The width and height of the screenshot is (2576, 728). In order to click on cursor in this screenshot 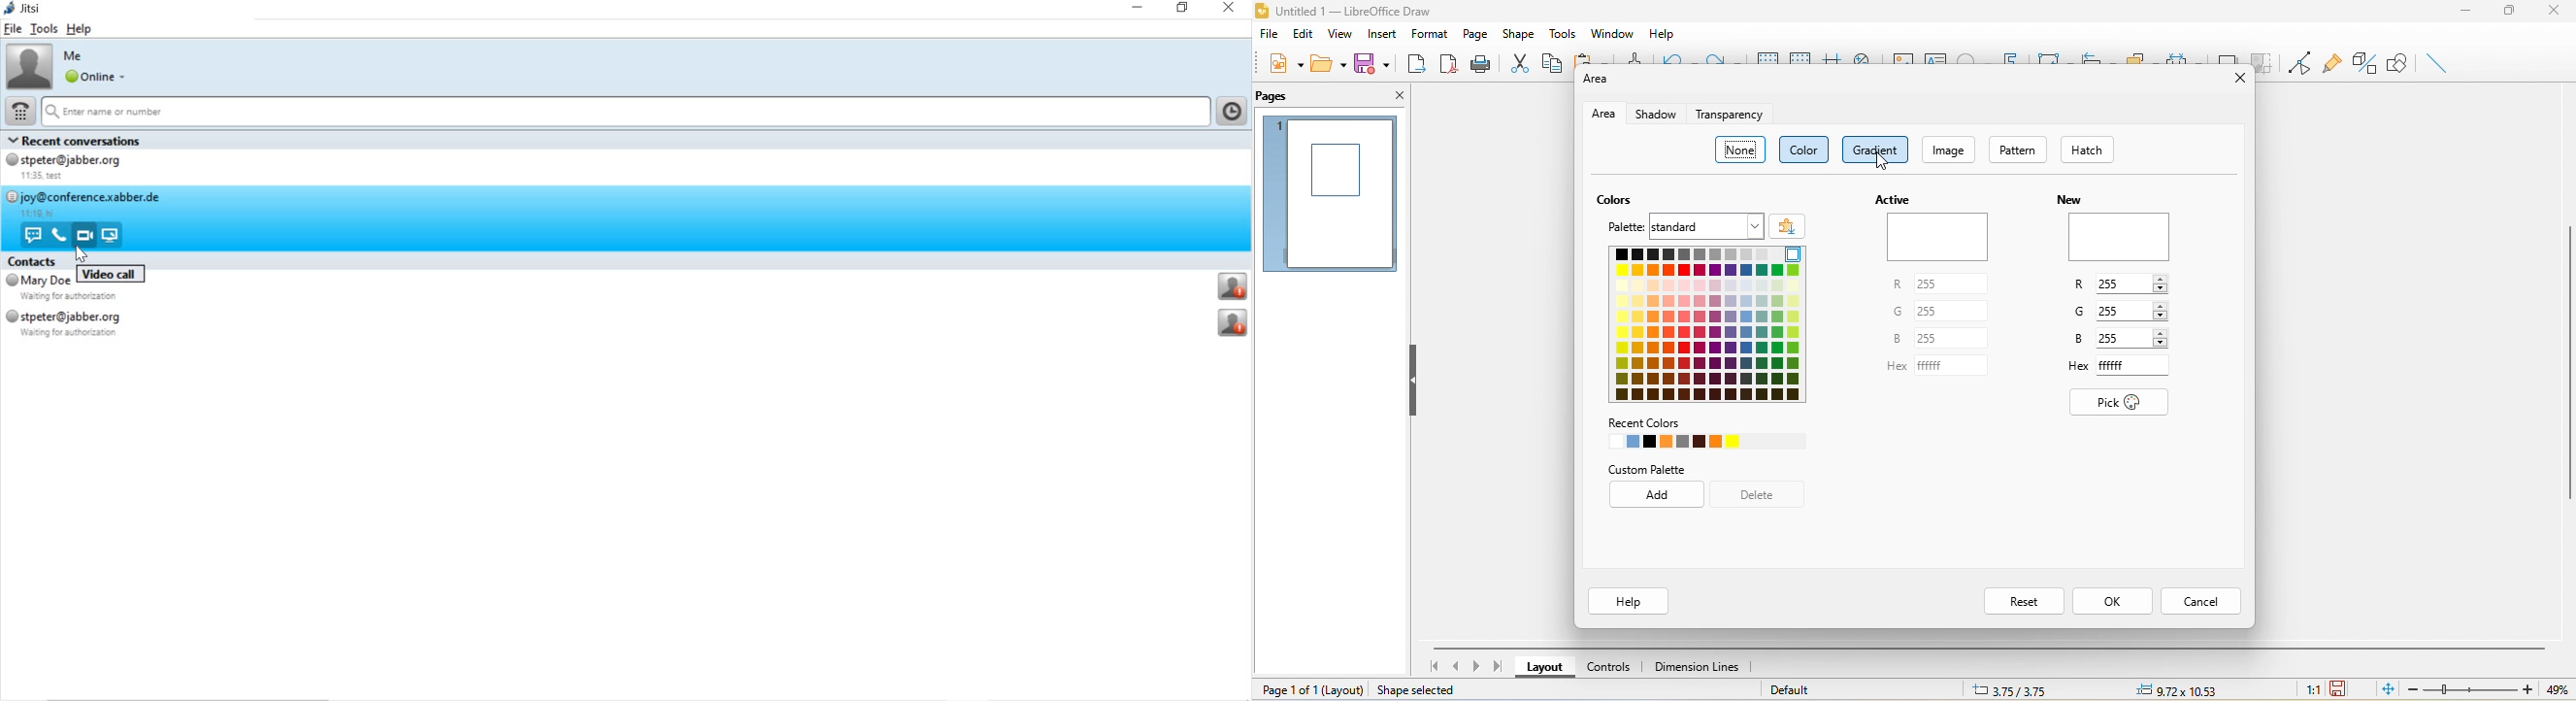, I will do `click(82, 255)`.